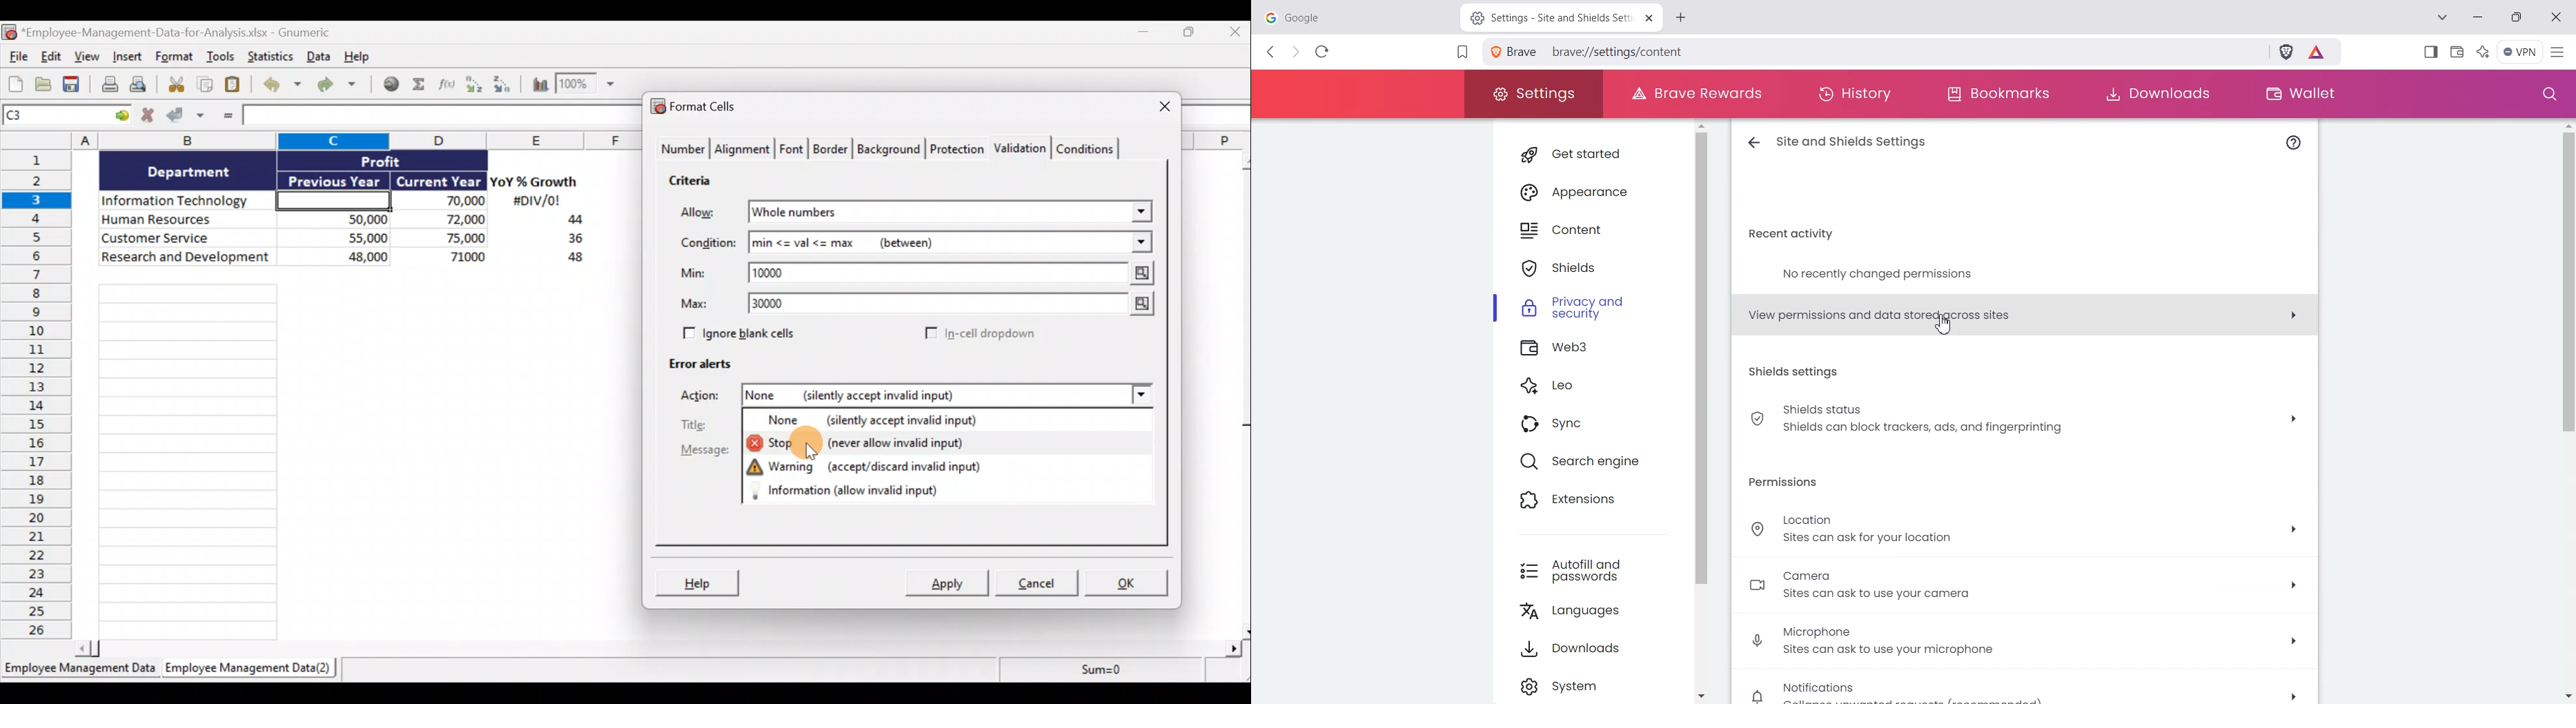  What do you see at coordinates (269, 56) in the screenshot?
I see `Statistics` at bounding box center [269, 56].